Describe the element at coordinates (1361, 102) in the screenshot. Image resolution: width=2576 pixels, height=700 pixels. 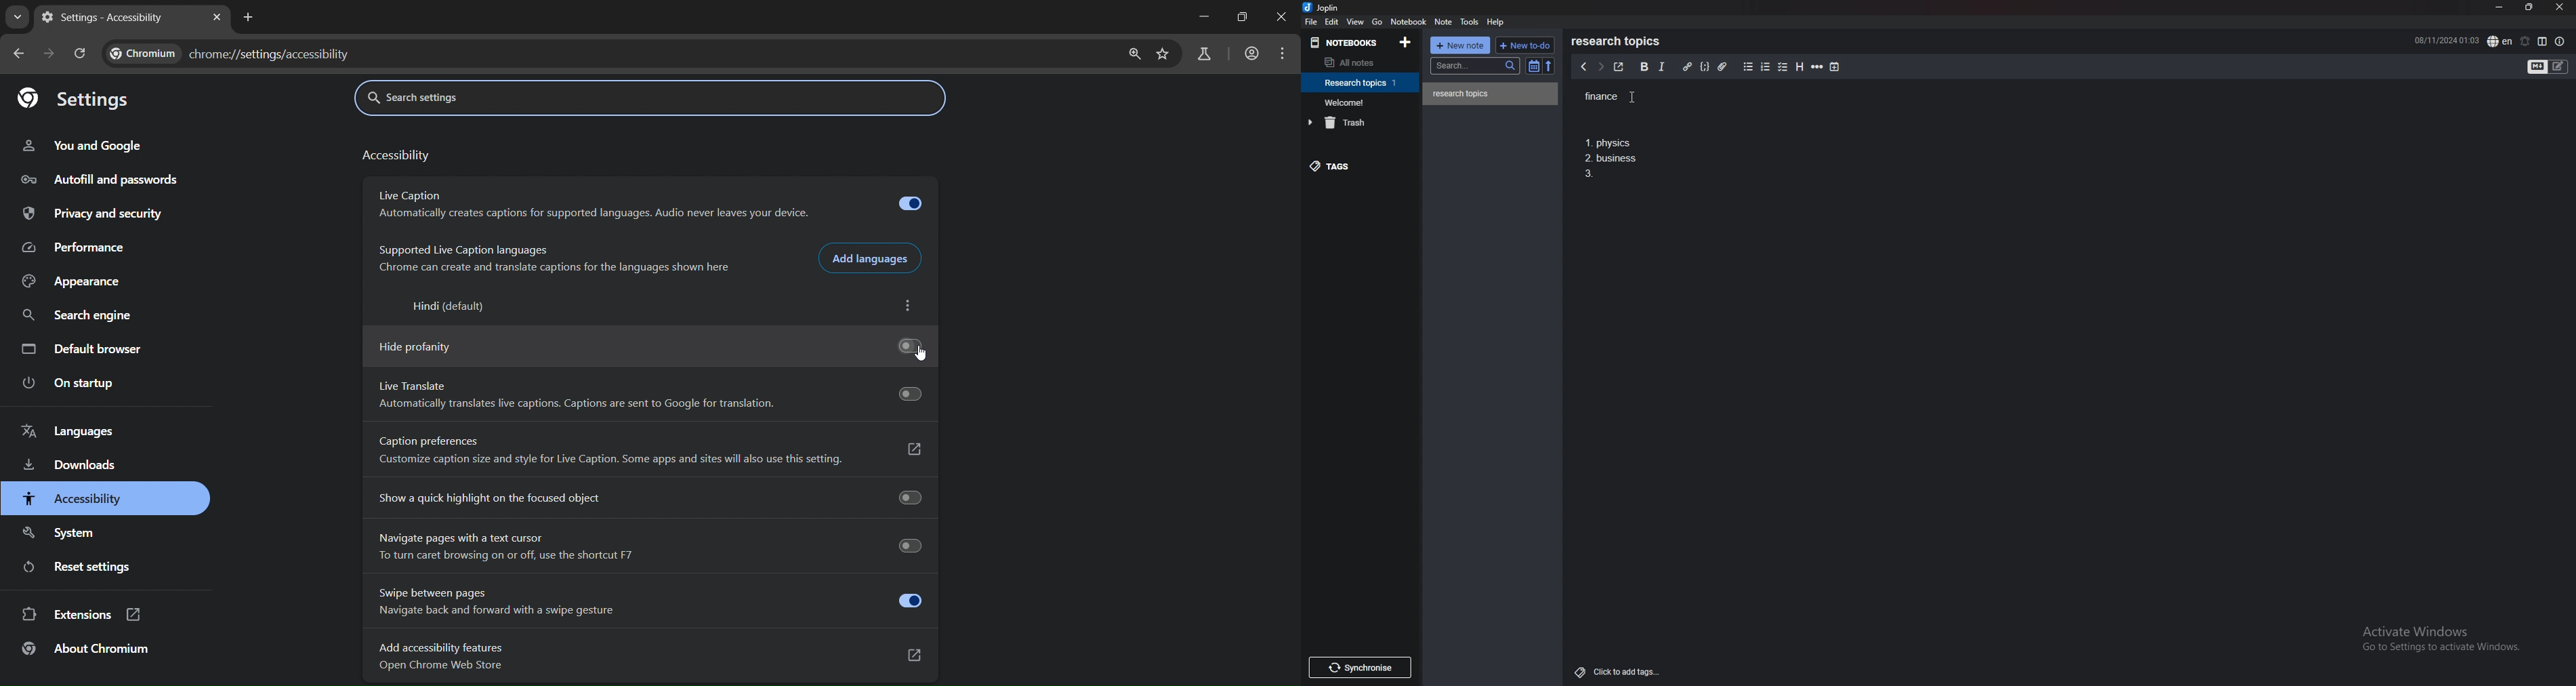
I see `notebook` at that location.